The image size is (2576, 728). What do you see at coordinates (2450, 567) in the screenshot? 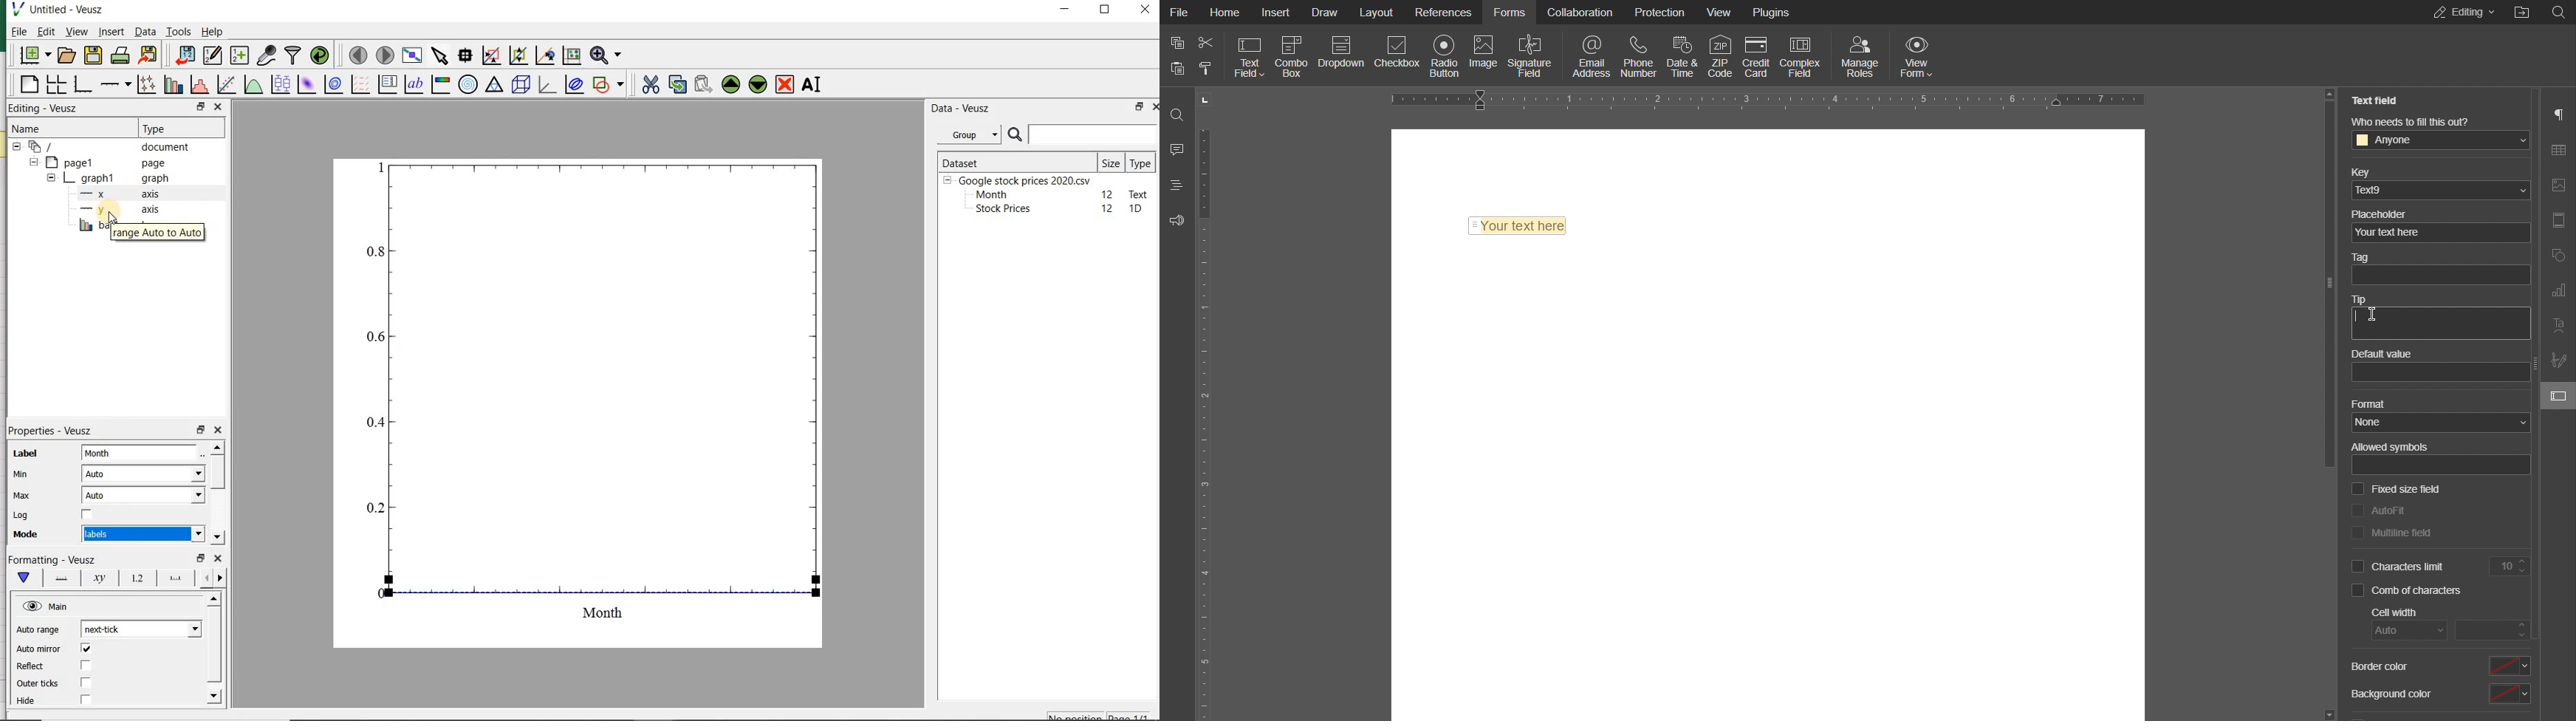
I see `Characters Limit` at bounding box center [2450, 567].